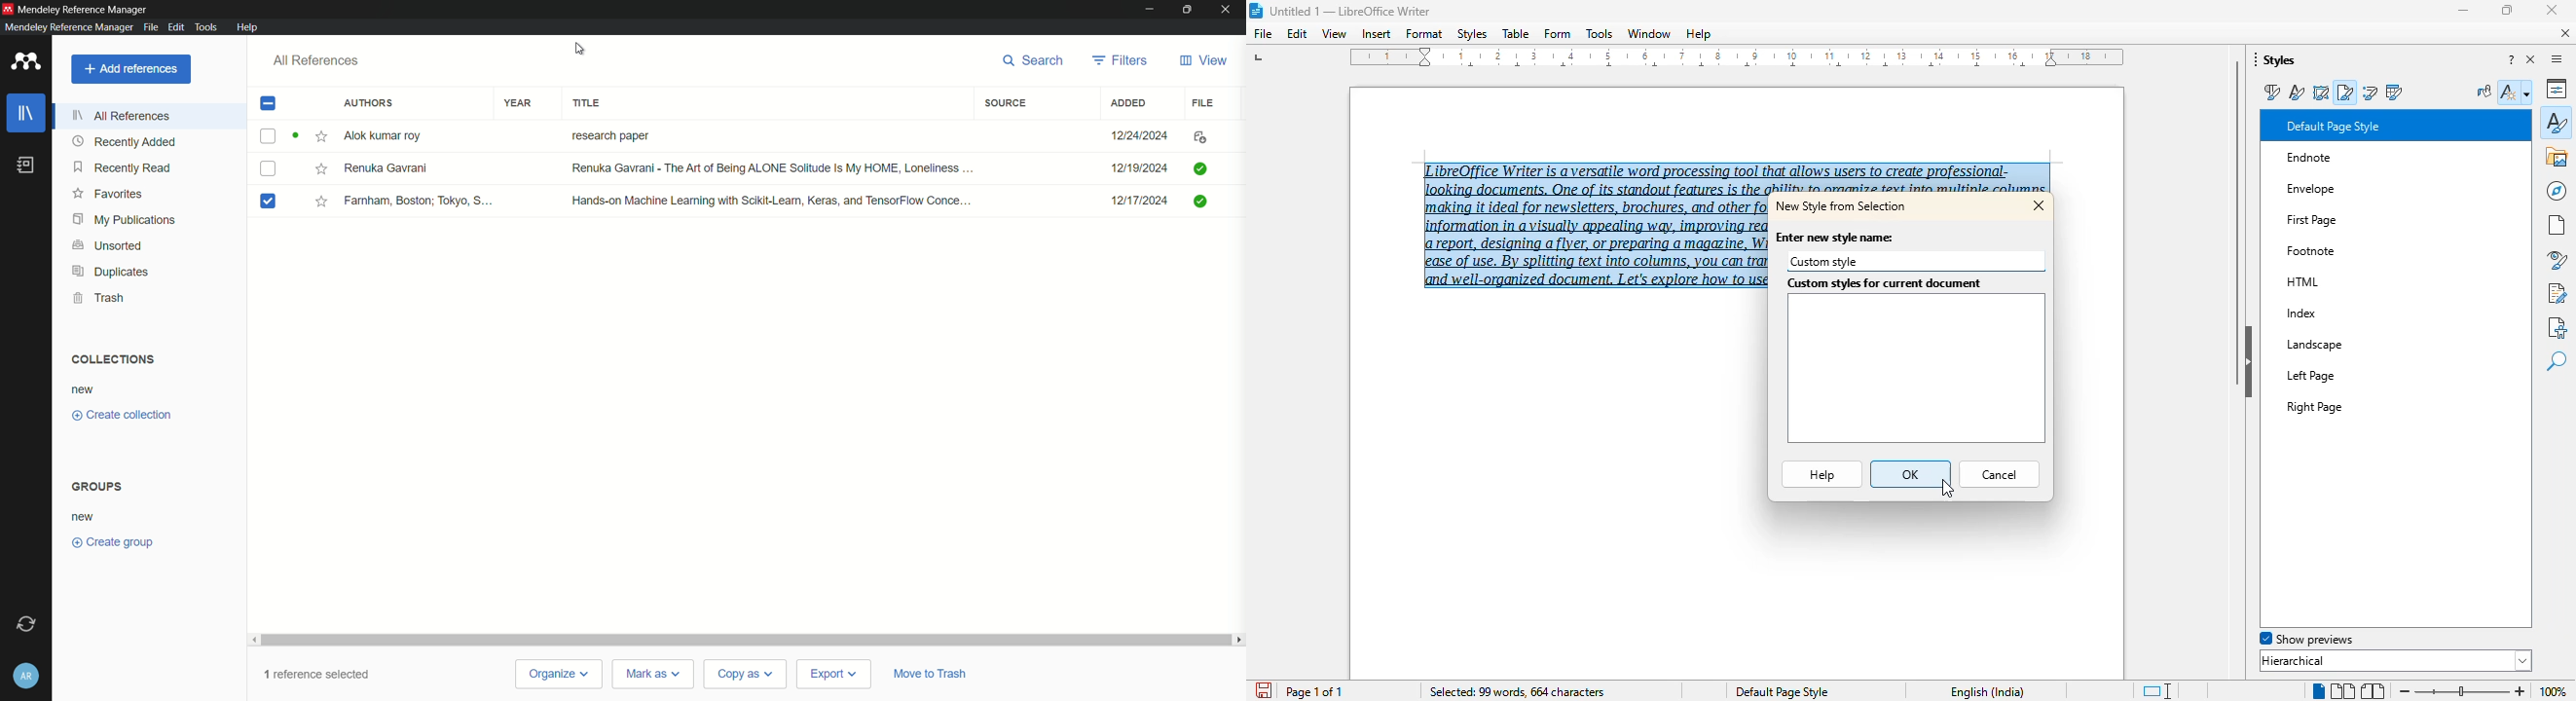  Describe the element at coordinates (1948, 489) in the screenshot. I see `cursor` at that location.